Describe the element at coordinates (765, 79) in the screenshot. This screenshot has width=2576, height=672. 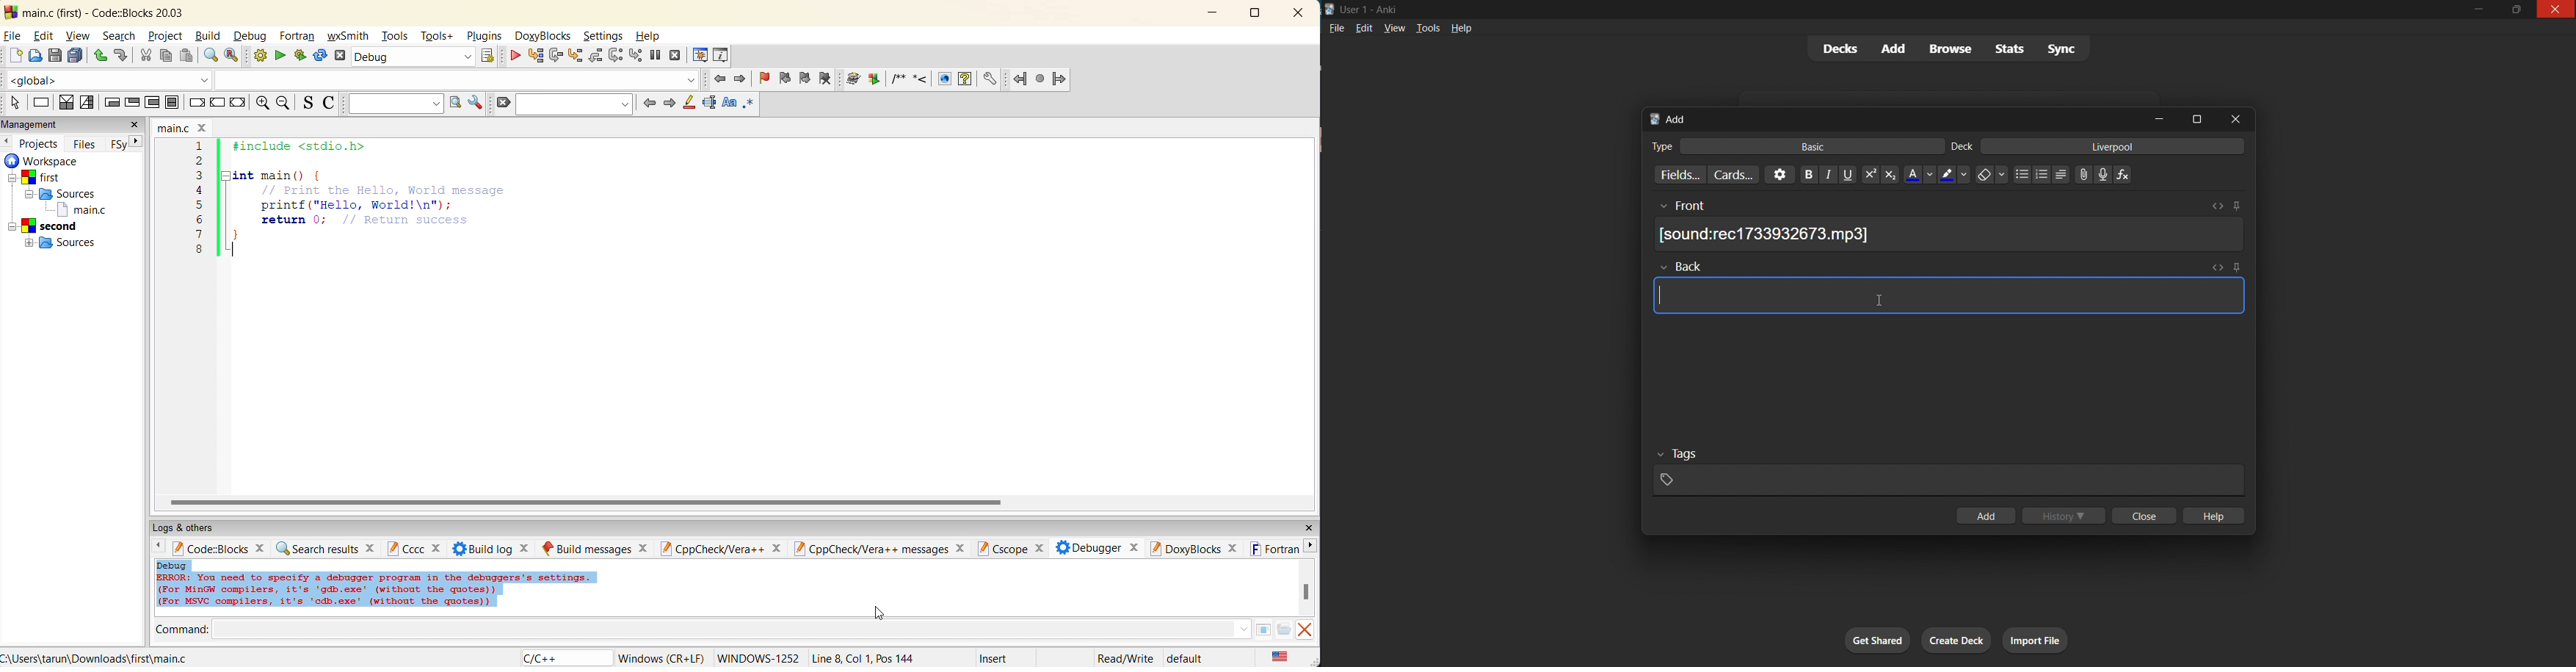
I see `toggle bookmarks` at that location.